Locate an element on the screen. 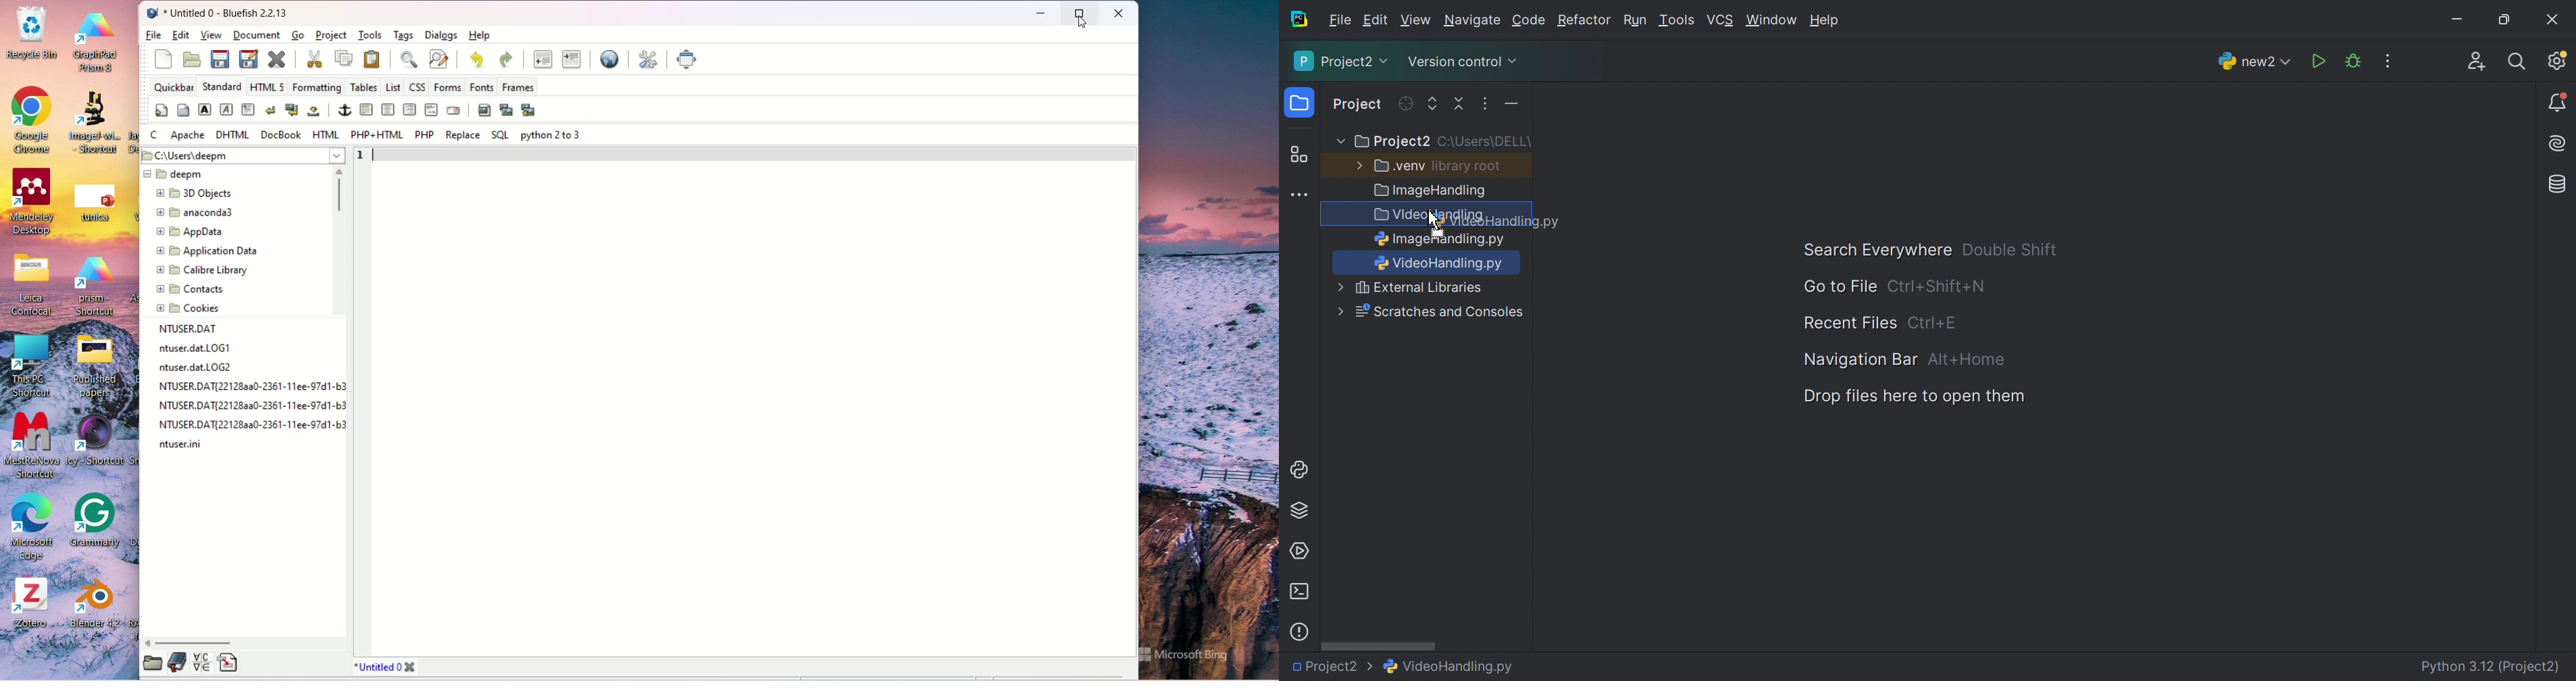  contacts is located at coordinates (191, 291).